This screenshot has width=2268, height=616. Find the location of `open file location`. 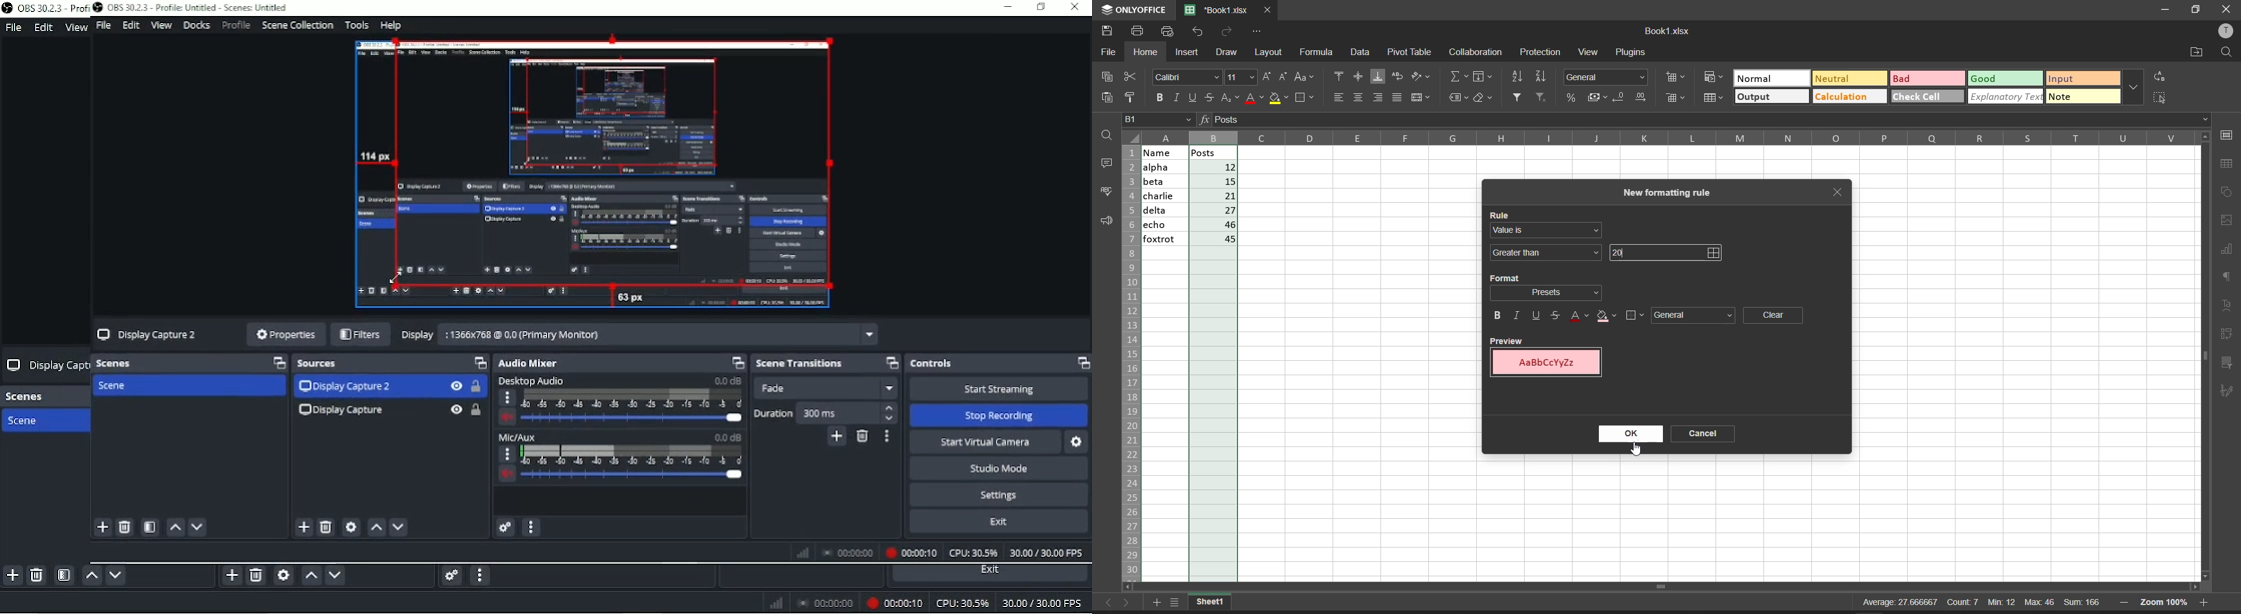

open file location is located at coordinates (2197, 53).